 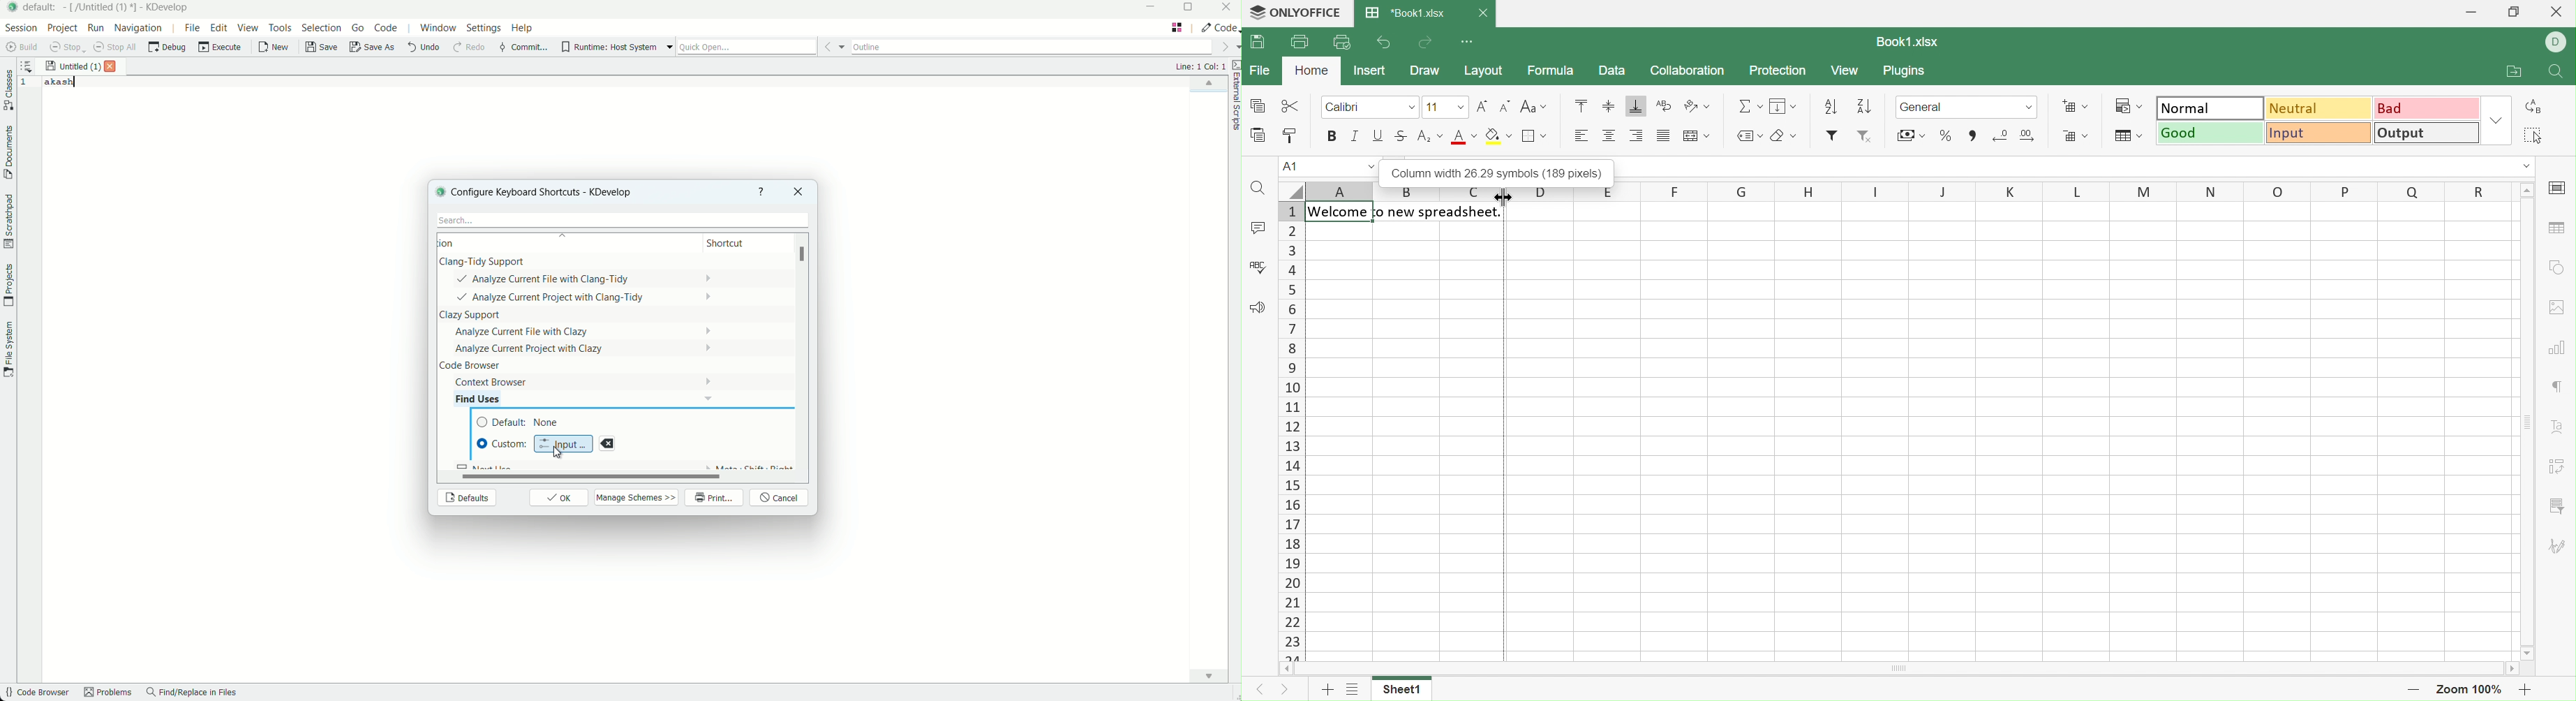 What do you see at coordinates (609, 47) in the screenshot?
I see `runtime host system` at bounding box center [609, 47].